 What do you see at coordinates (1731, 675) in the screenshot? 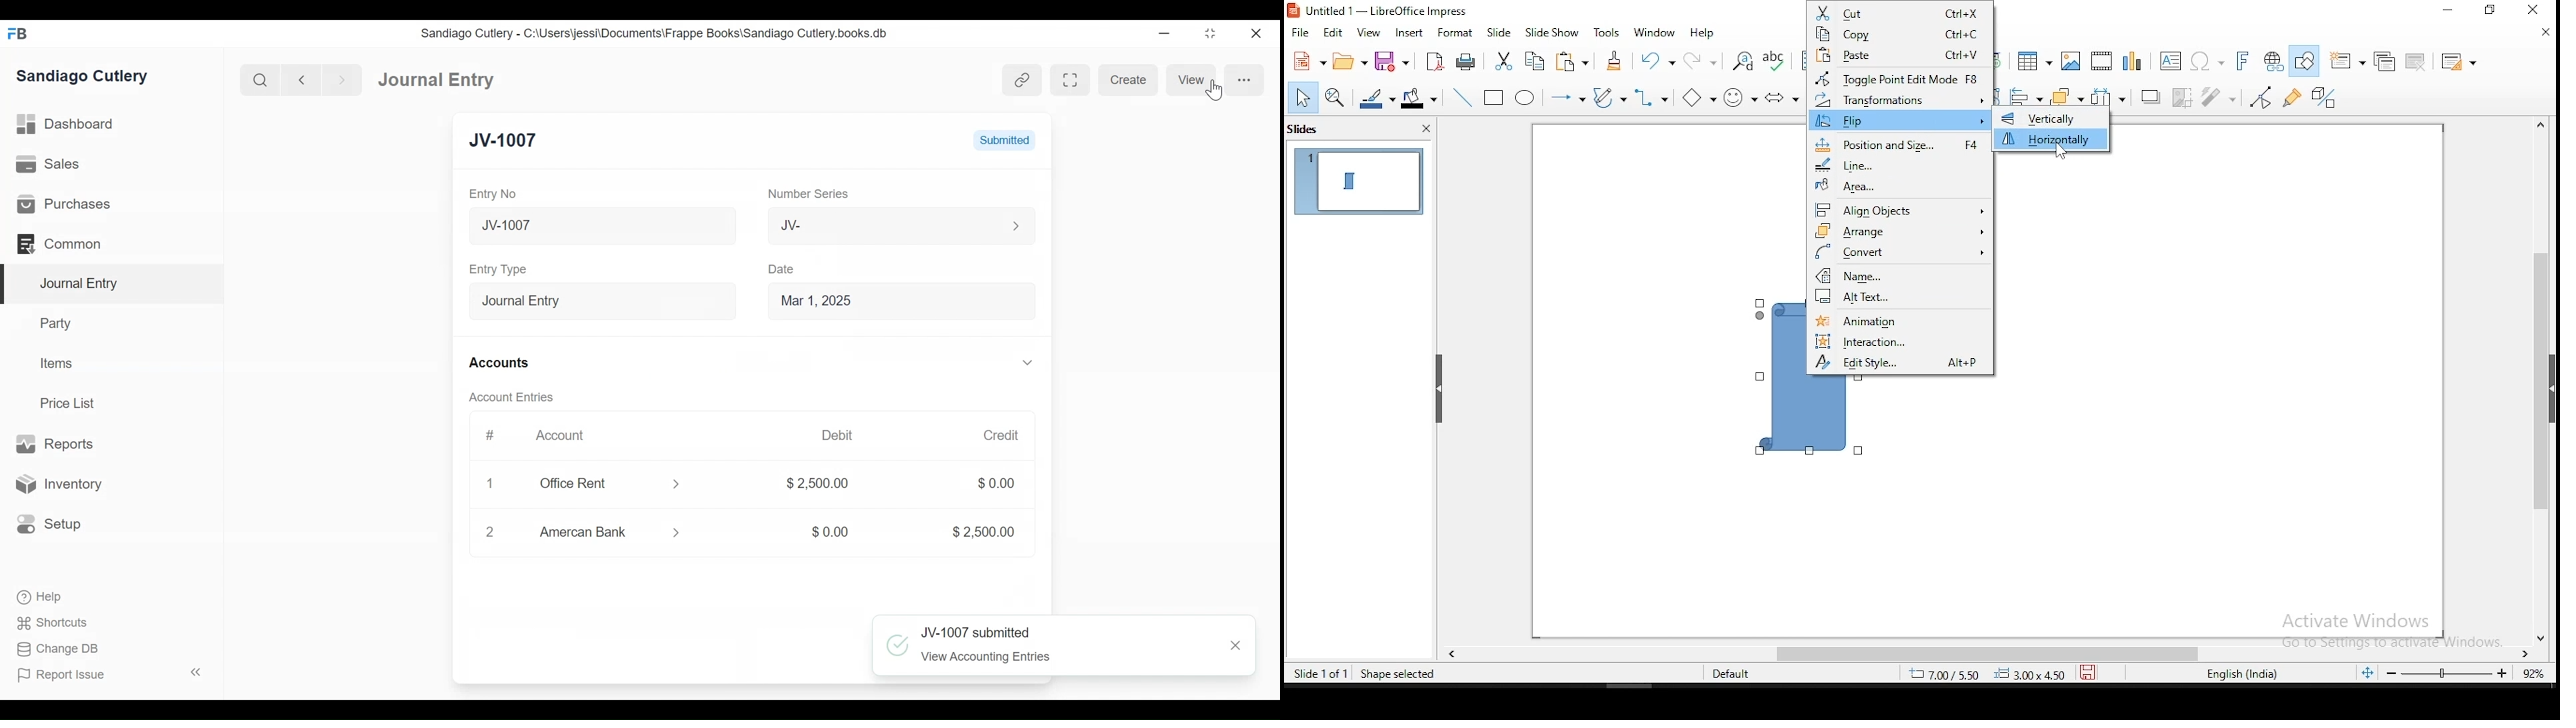
I see `default` at bounding box center [1731, 675].